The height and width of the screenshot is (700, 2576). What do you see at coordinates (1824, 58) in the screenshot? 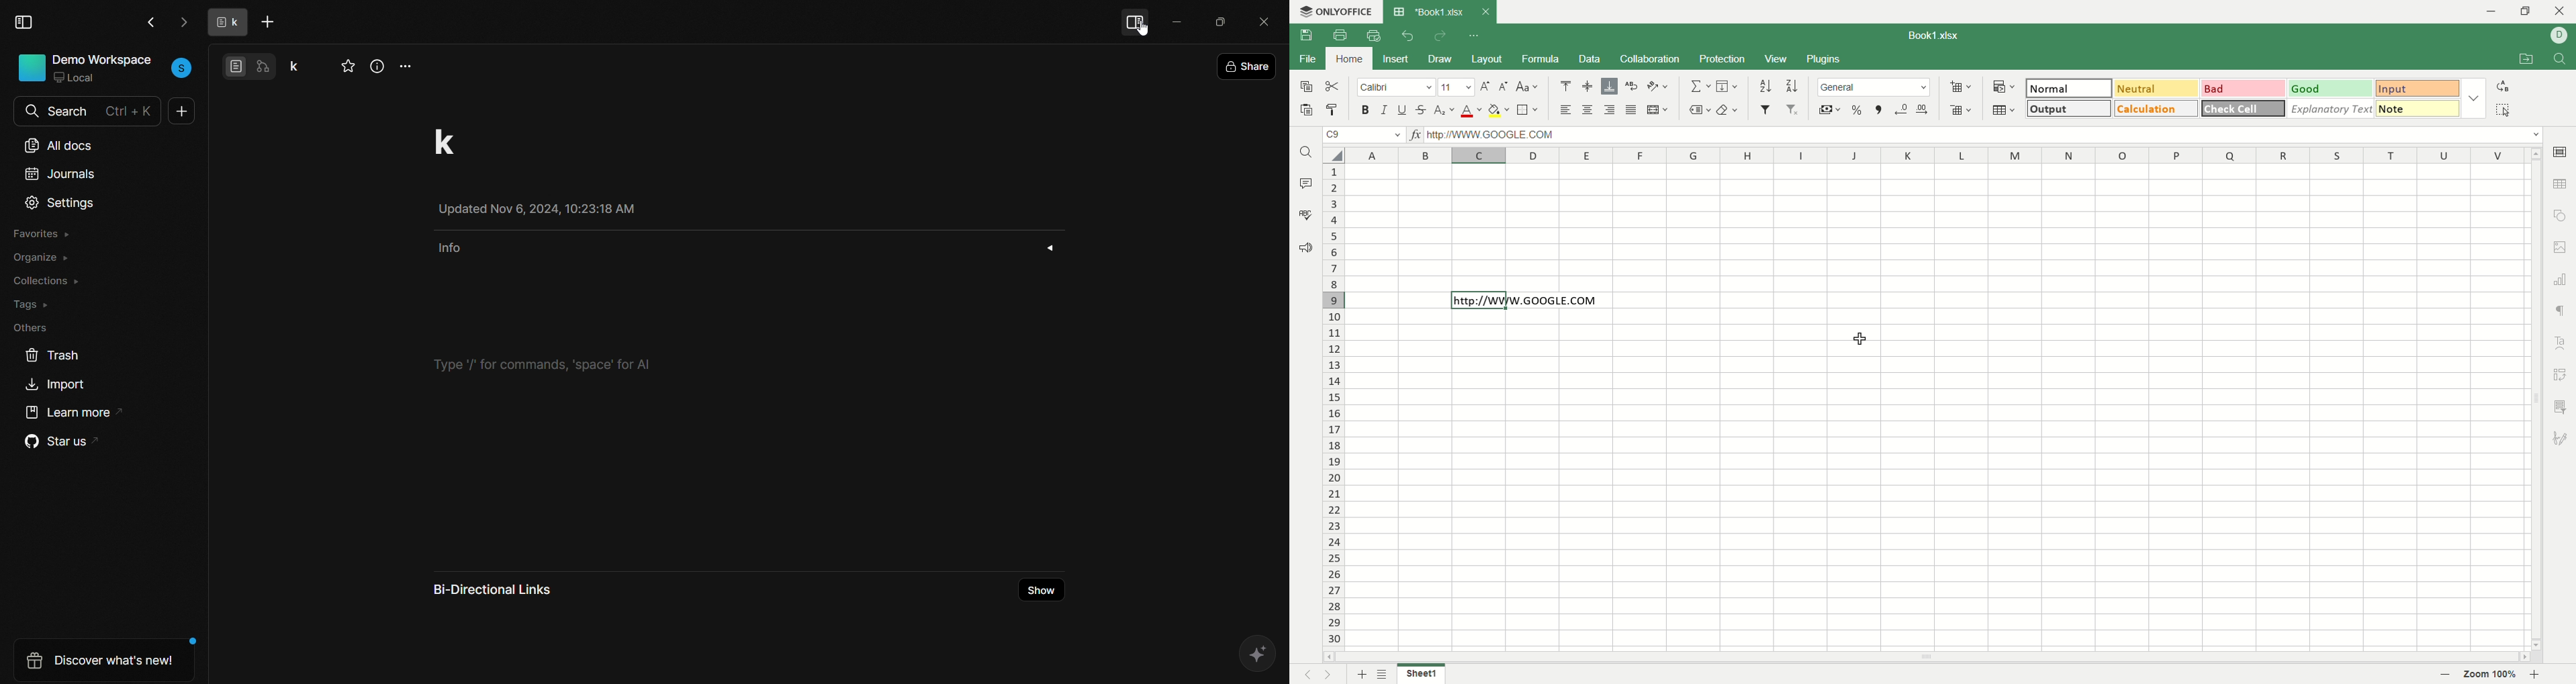
I see `plugins` at bounding box center [1824, 58].